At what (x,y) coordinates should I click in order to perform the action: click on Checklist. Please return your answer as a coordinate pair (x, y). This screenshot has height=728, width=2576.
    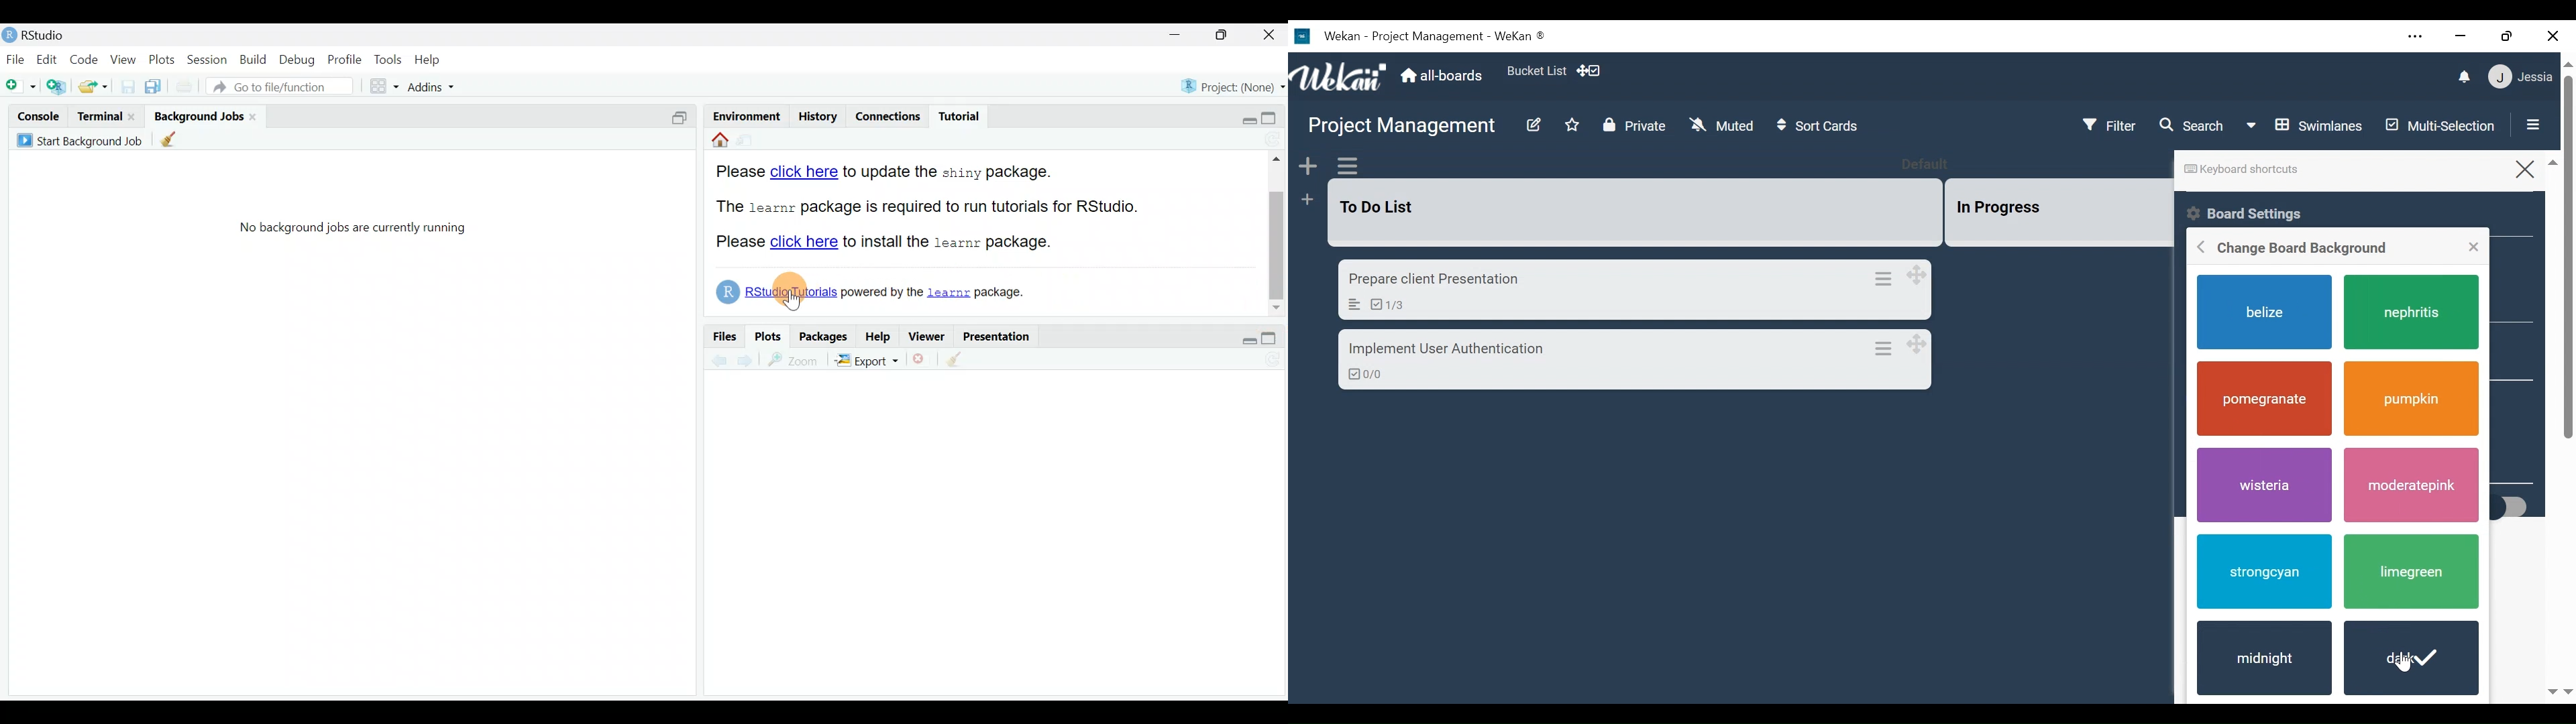
    Looking at the image, I should click on (1361, 375).